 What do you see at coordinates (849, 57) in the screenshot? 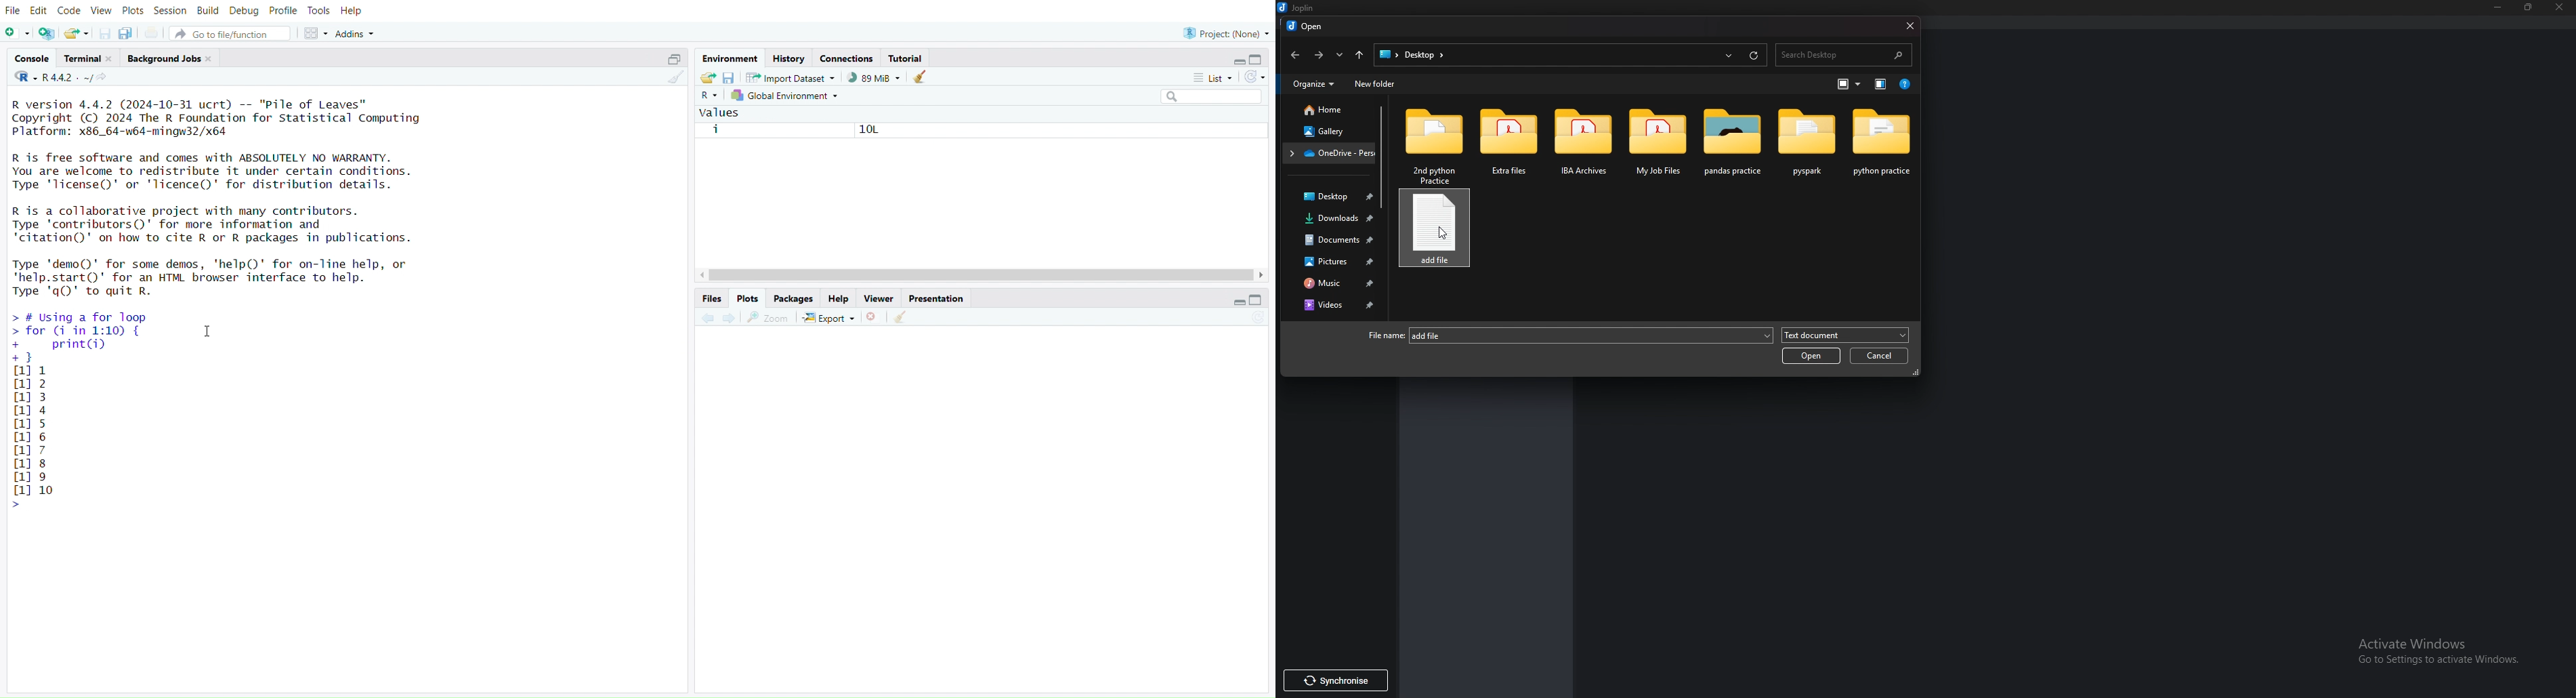
I see `connections` at bounding box center [849, 57].